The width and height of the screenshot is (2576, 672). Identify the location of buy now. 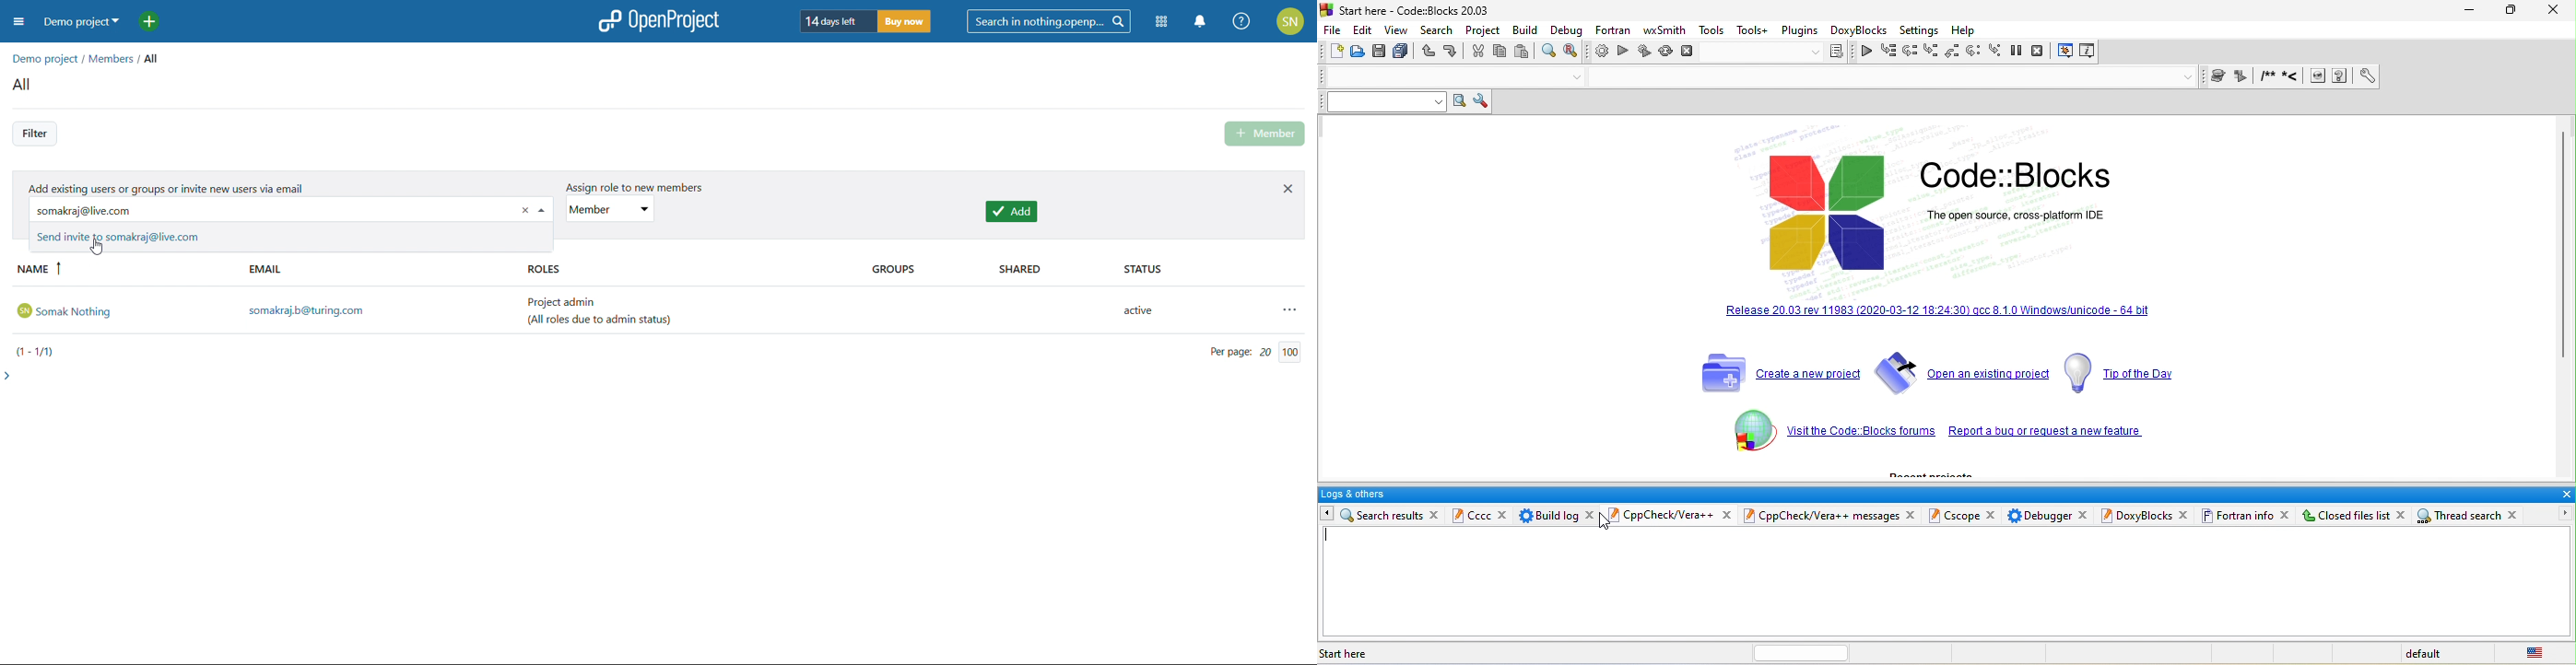
(905, 21).